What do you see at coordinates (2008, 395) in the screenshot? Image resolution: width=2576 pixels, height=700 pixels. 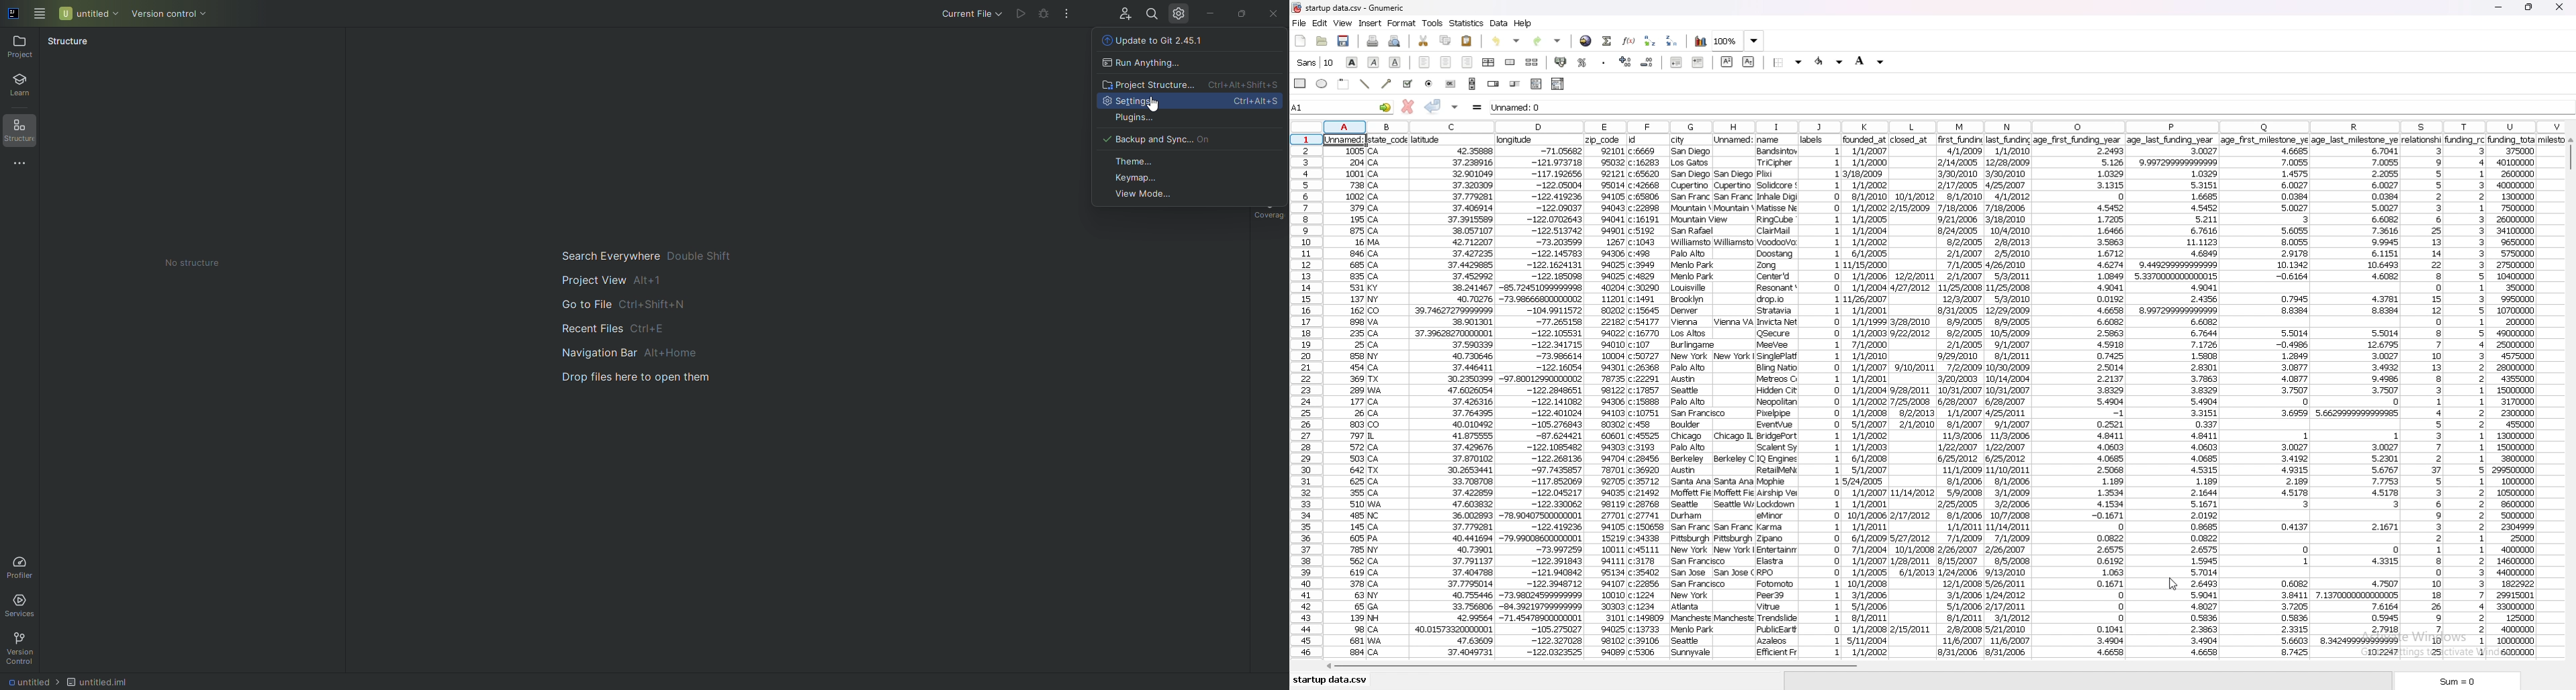 I see `data` at bounding box center [2008, 395].